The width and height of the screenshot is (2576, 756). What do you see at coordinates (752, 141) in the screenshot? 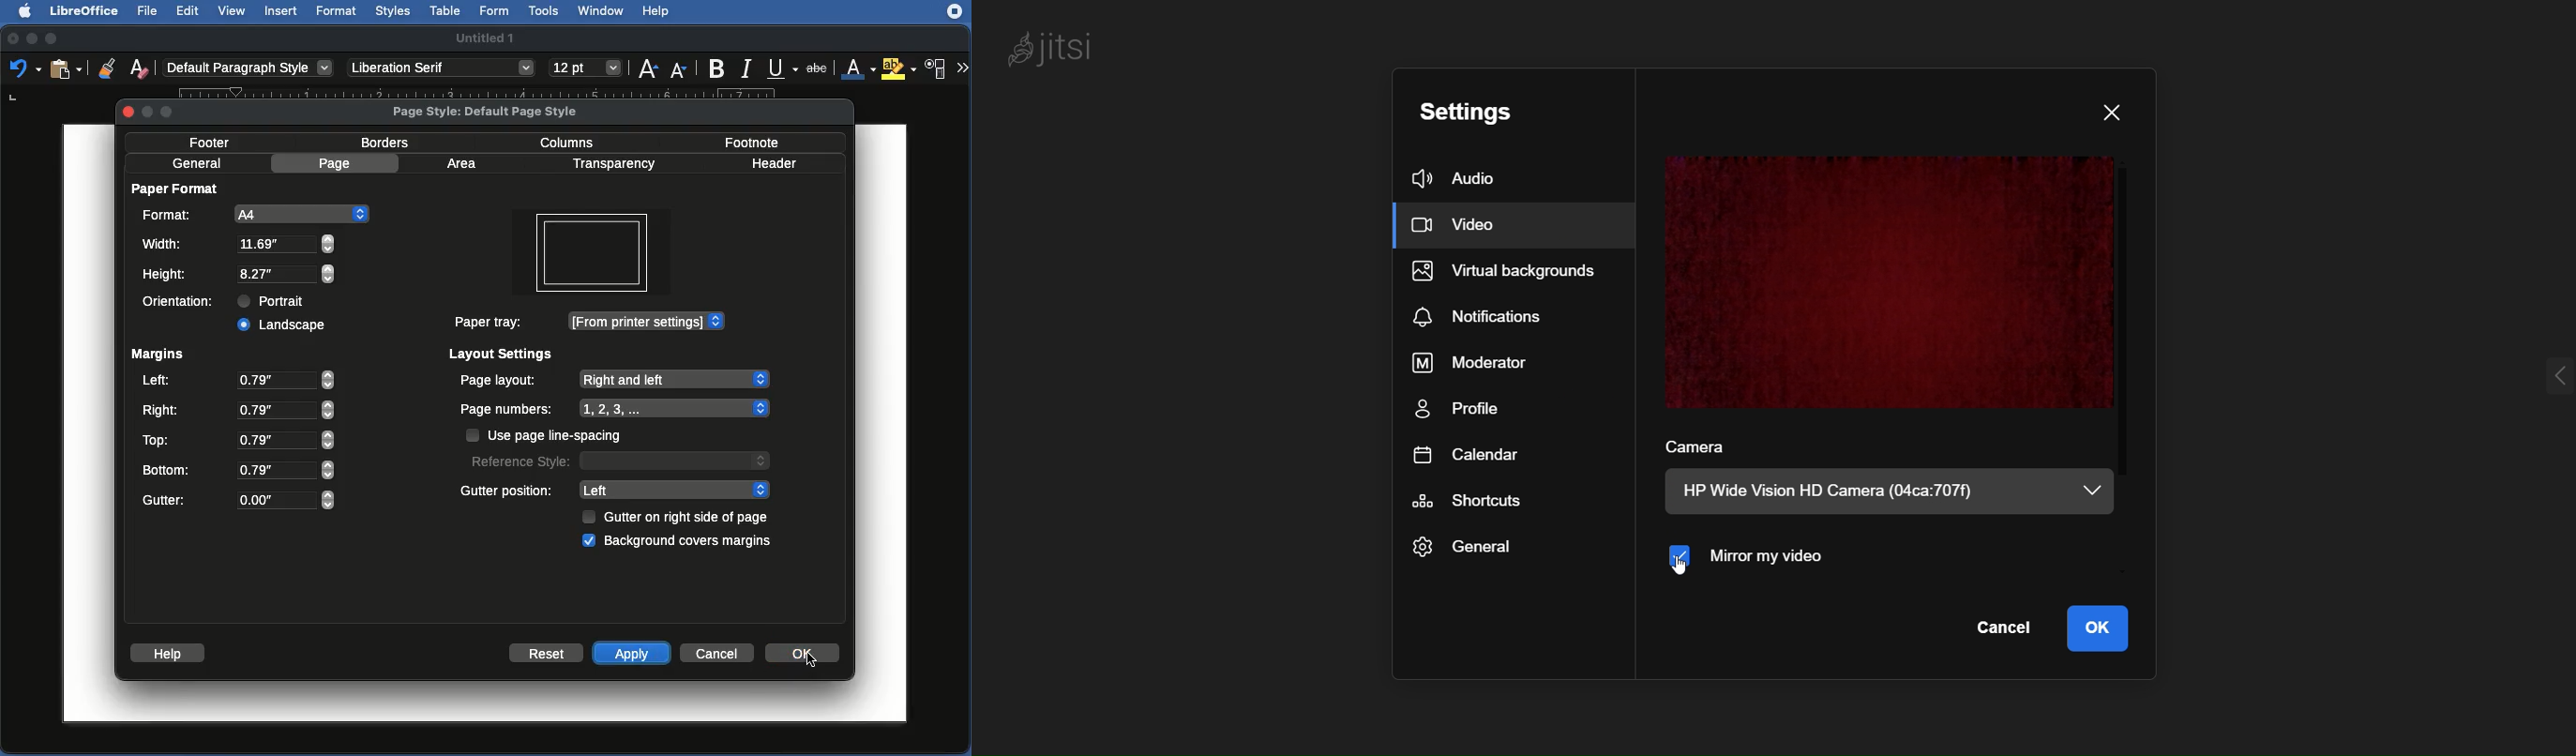
I see `Footnote` at bounding box center [752, 141].